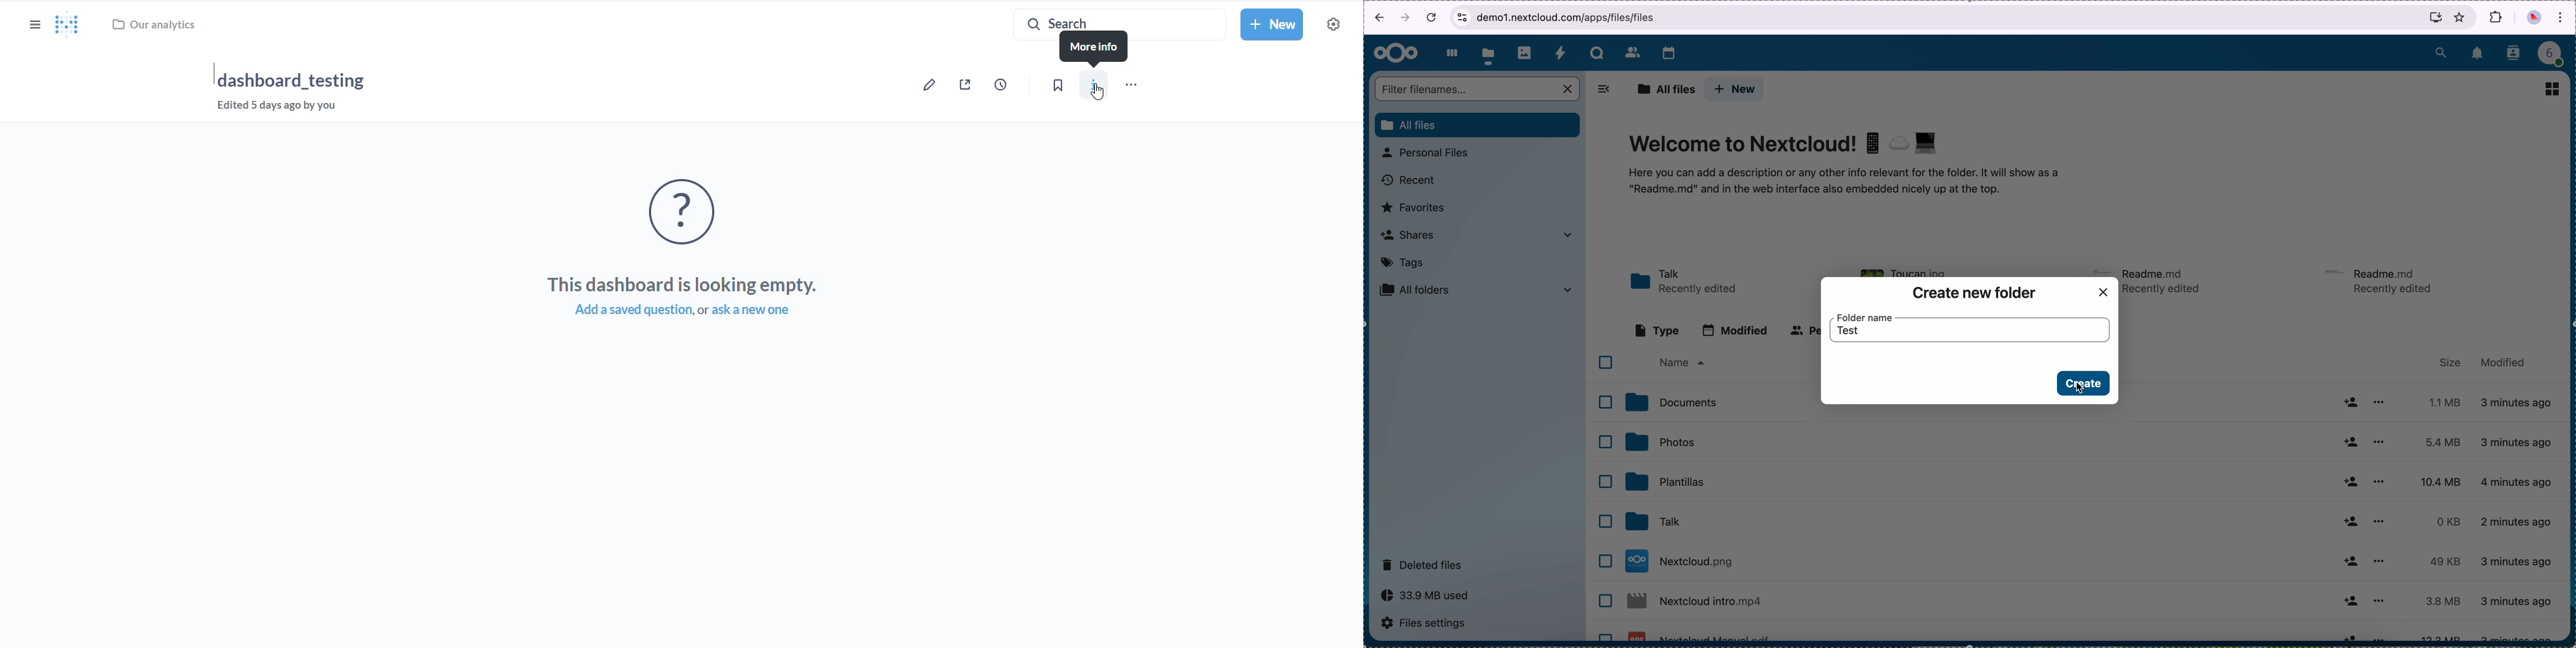  What do you see at coordinates (2379, 441) in the screenshot?
I see `more options` at bounding box center [2379, 441].